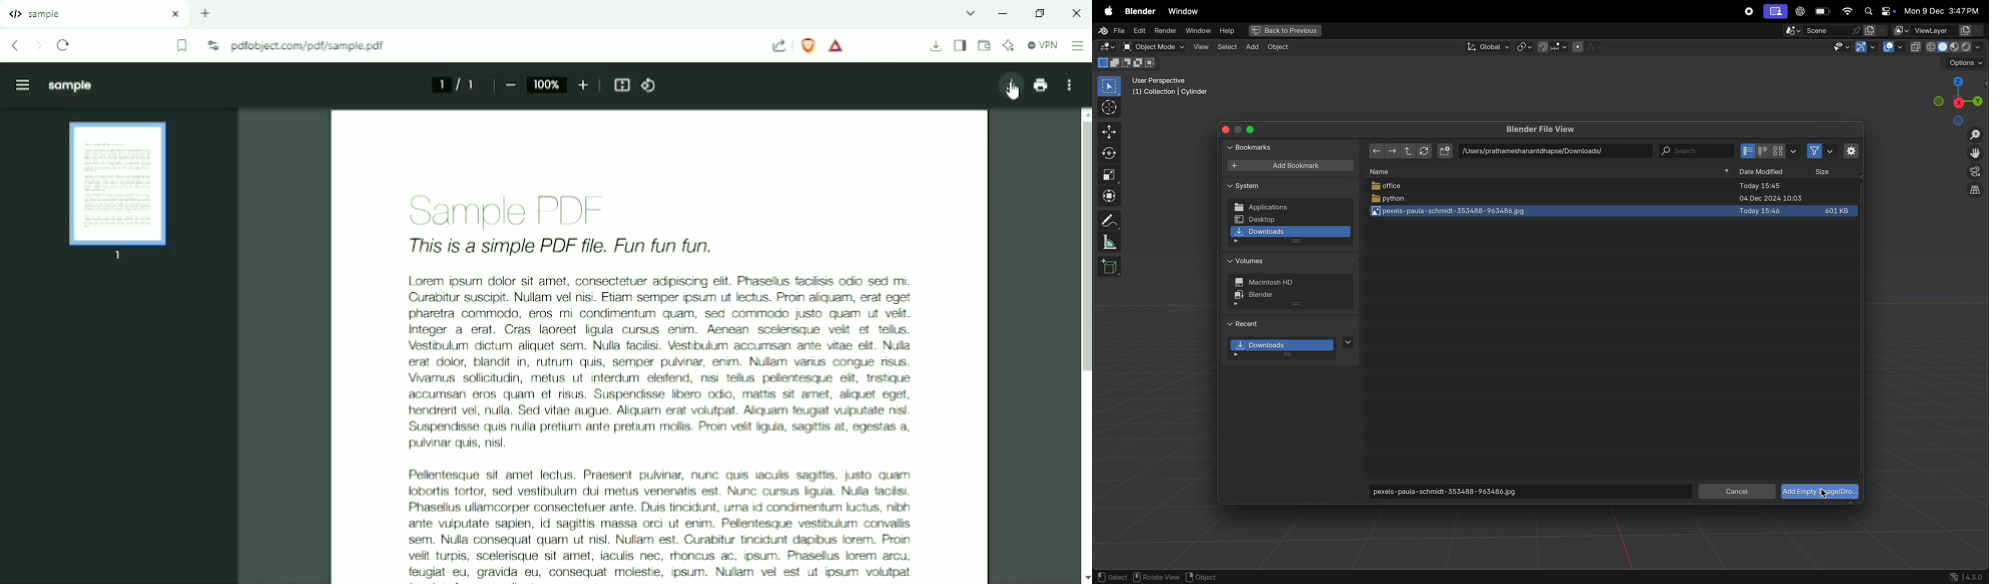  What do you see at coordinates (1197, 31) in the screenshot?
I see `window` at bounding box center [1197, 31].